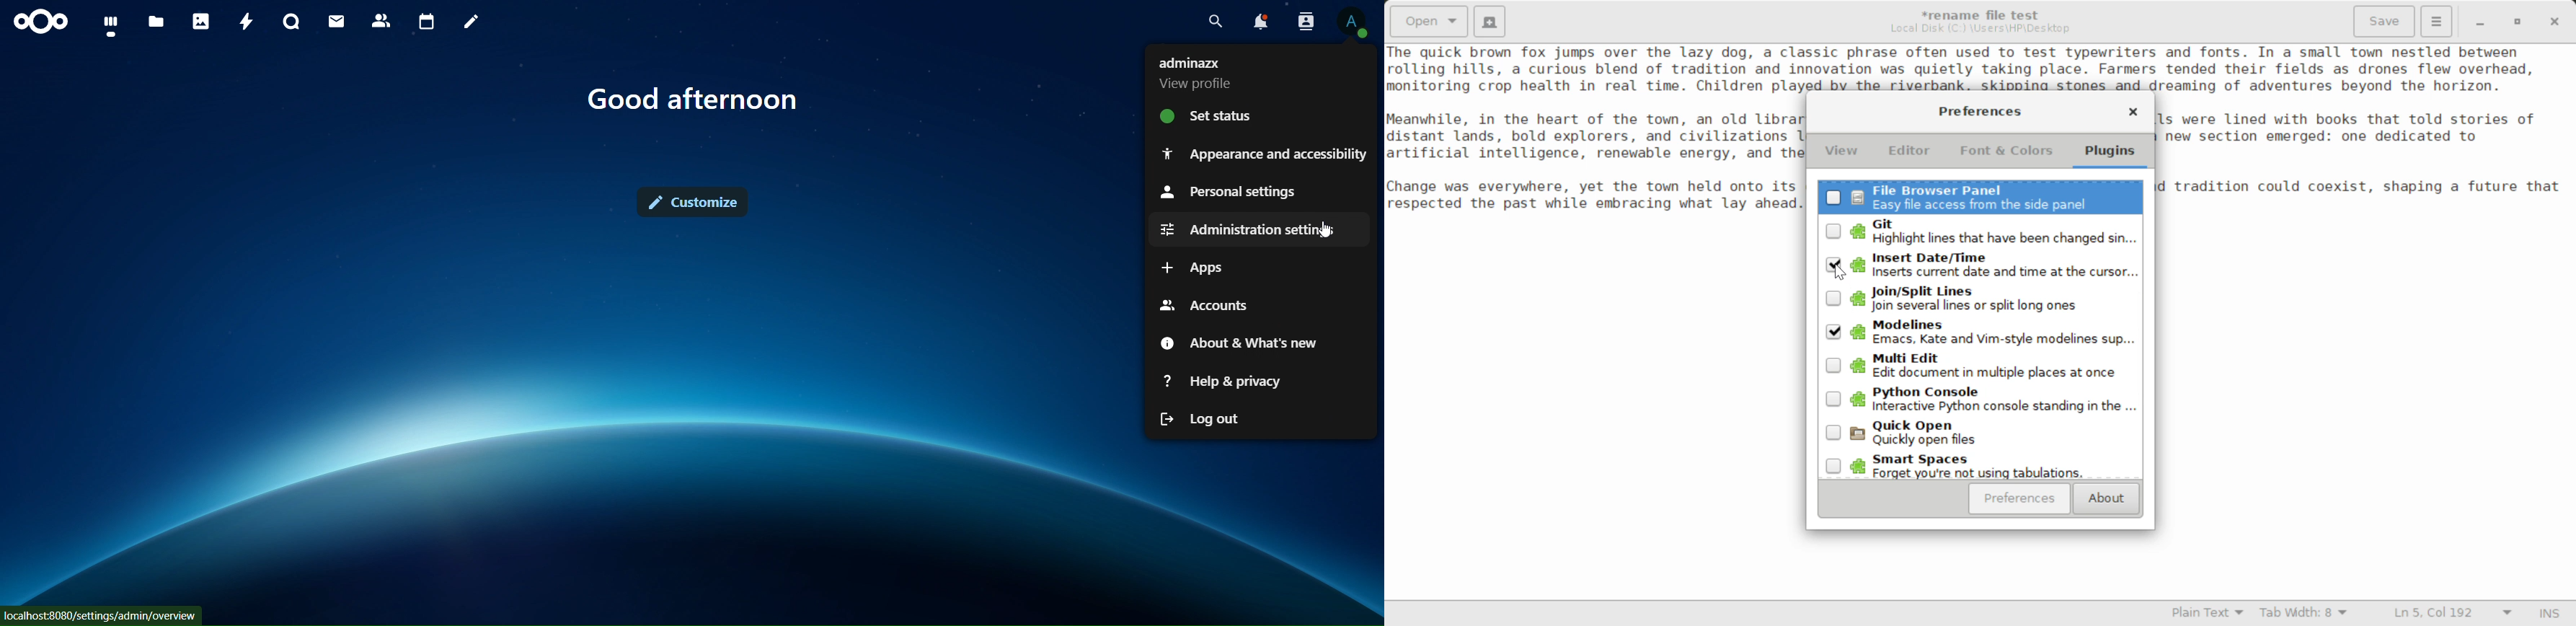  What do you see at coordinates (1202, 304) in the screenshot?
I see `accounts` at bounding box center [1202, 304].